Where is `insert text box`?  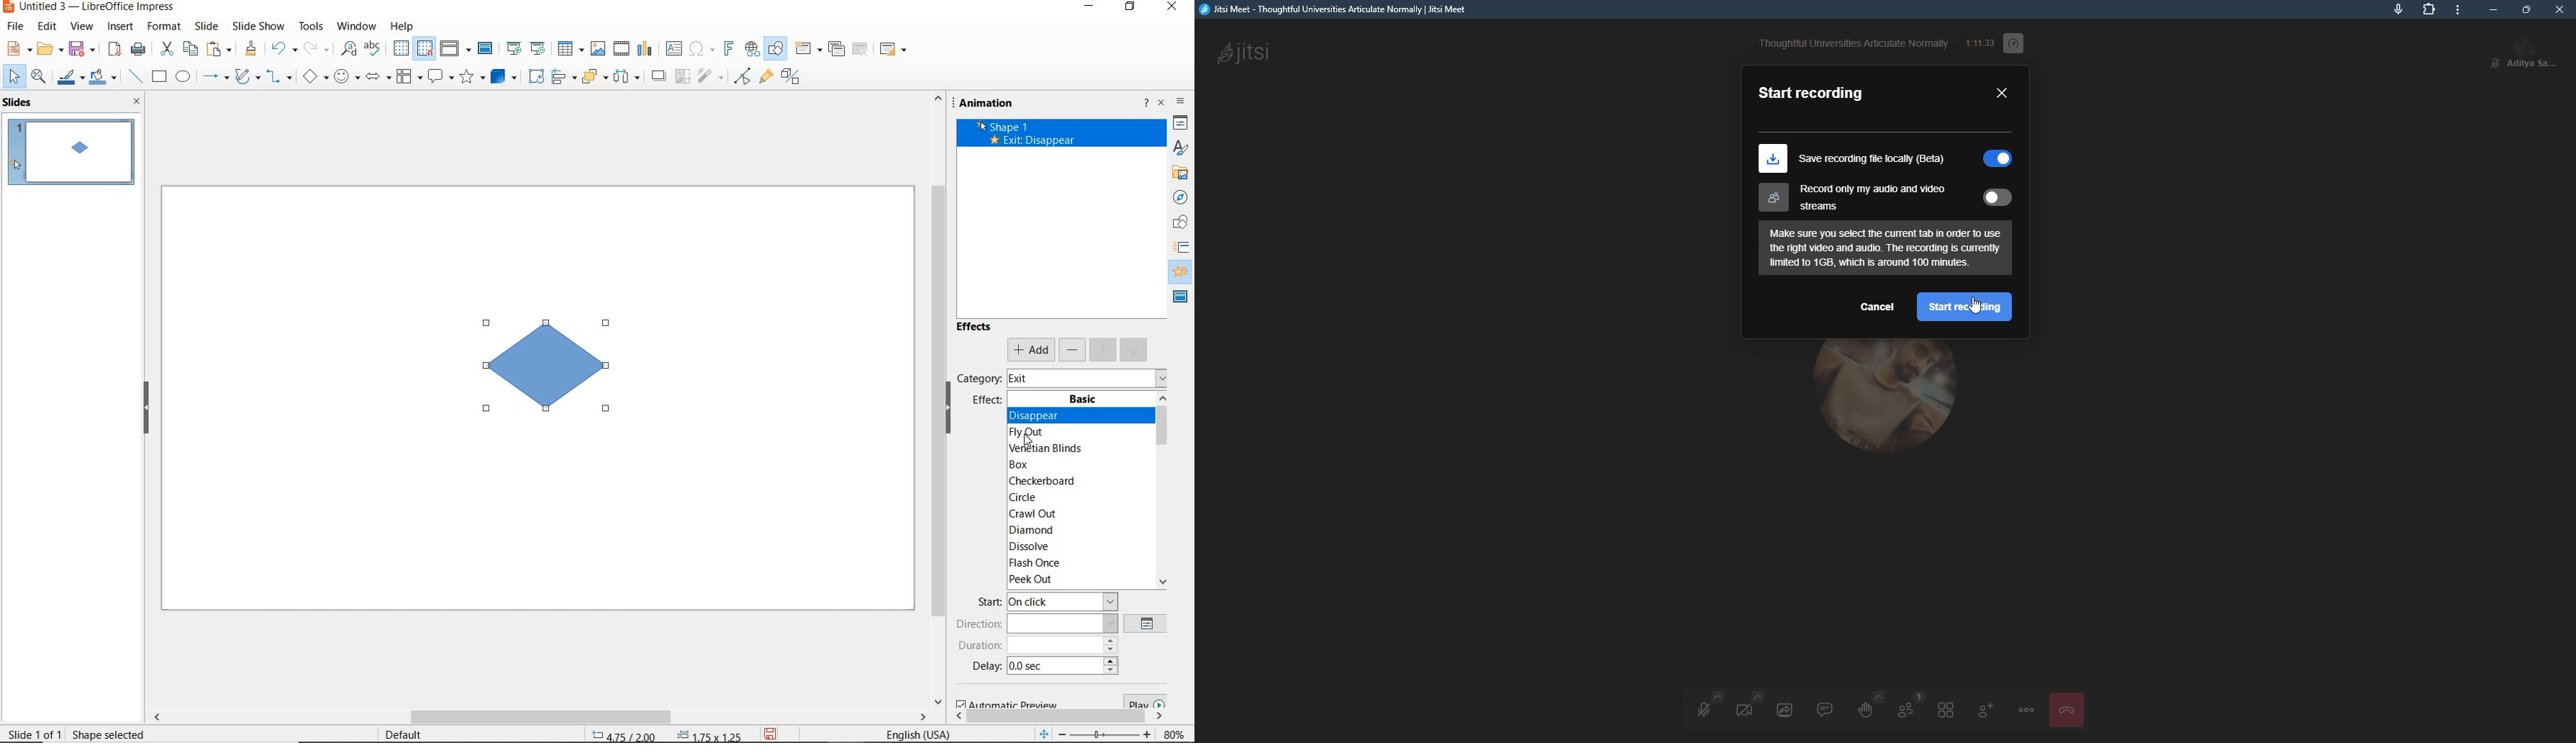 insert text box is located at coordinates (674, 48).